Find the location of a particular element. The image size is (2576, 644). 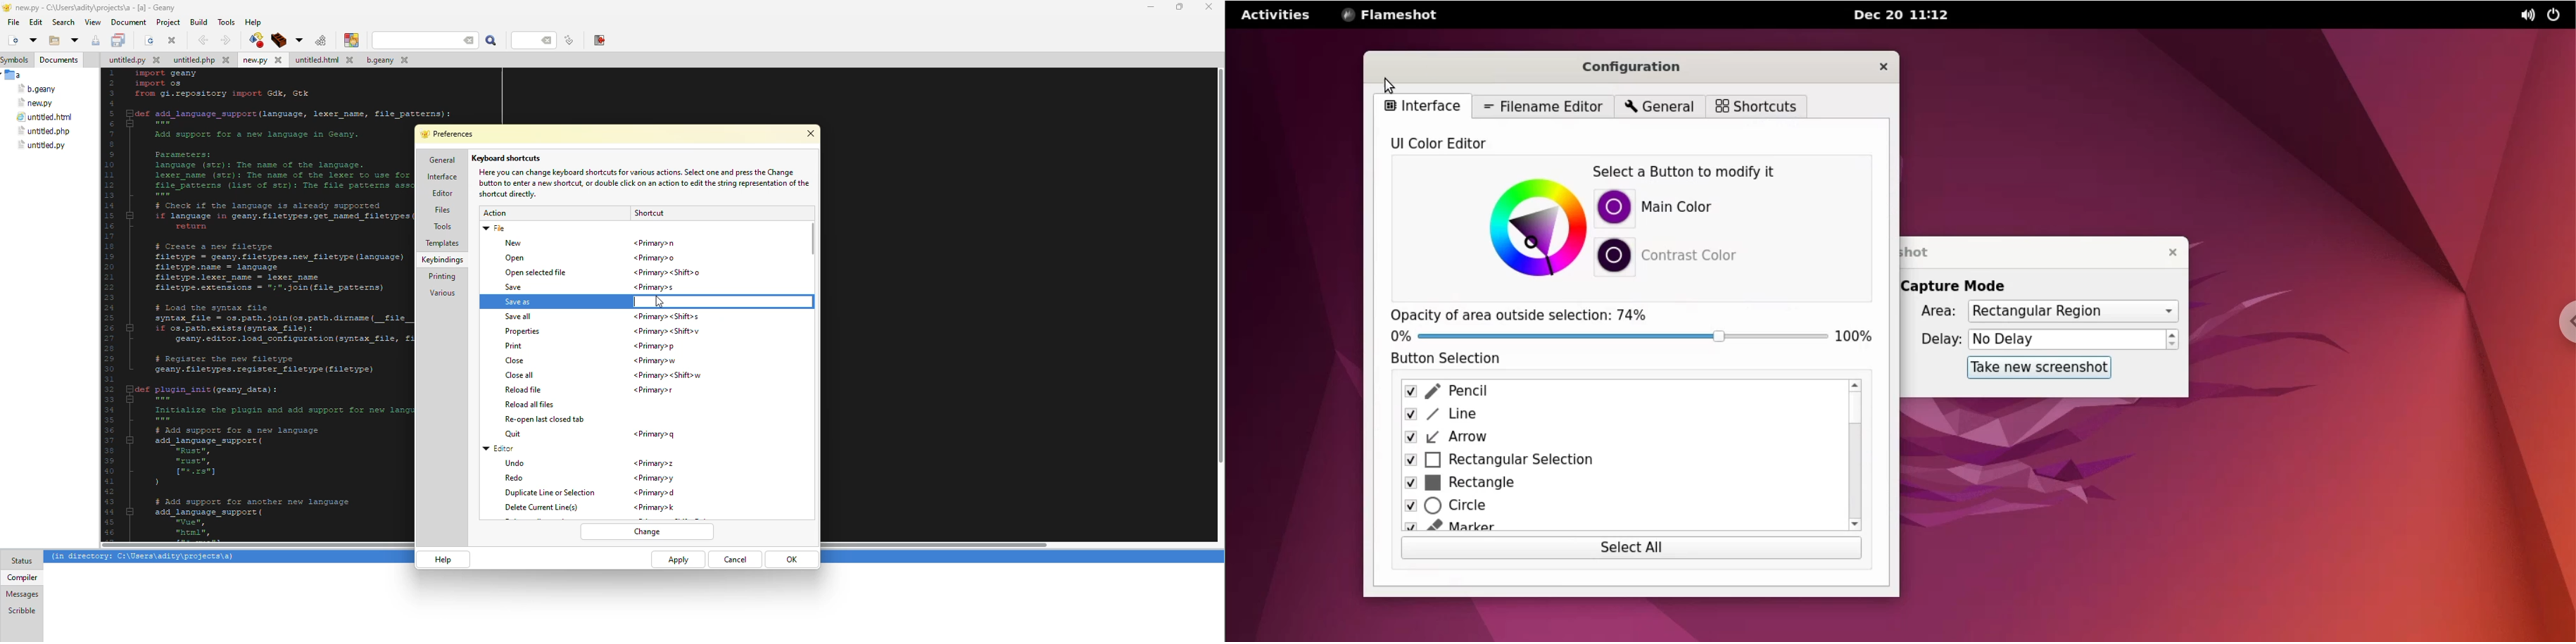

file is located at coordinates (495, 230).